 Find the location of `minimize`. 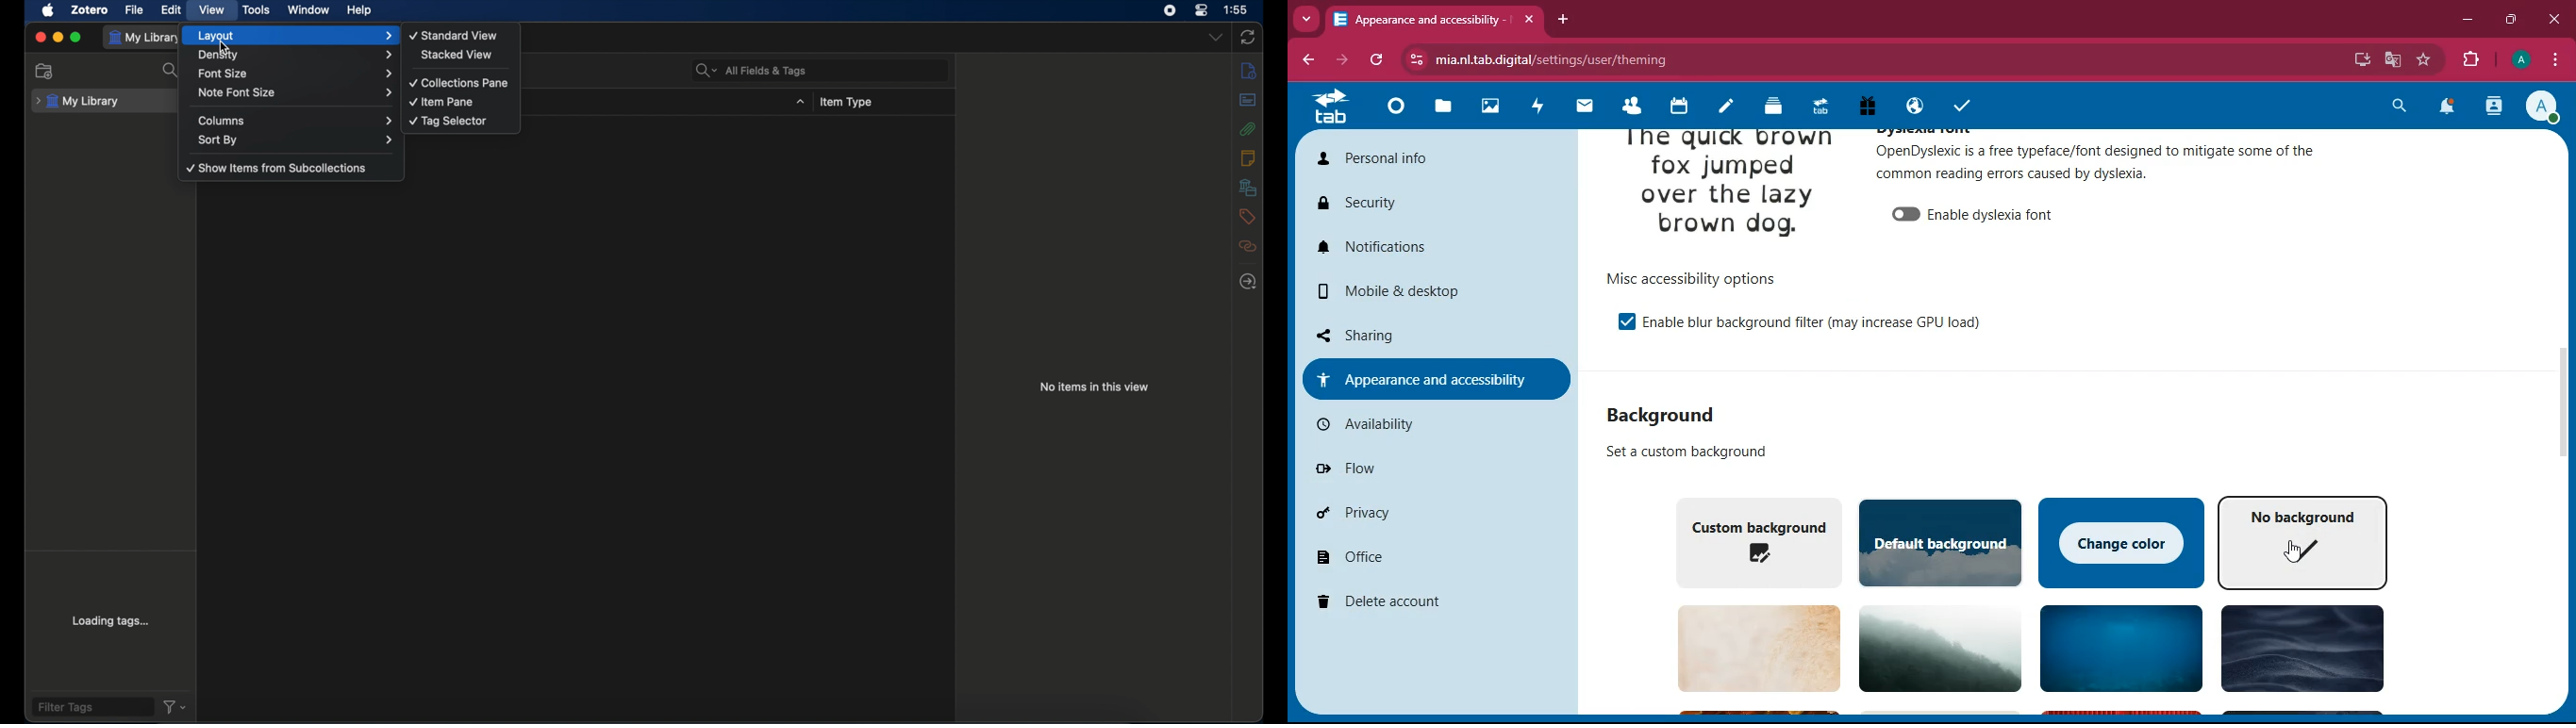

minimize is located at coordinates (58, 38).